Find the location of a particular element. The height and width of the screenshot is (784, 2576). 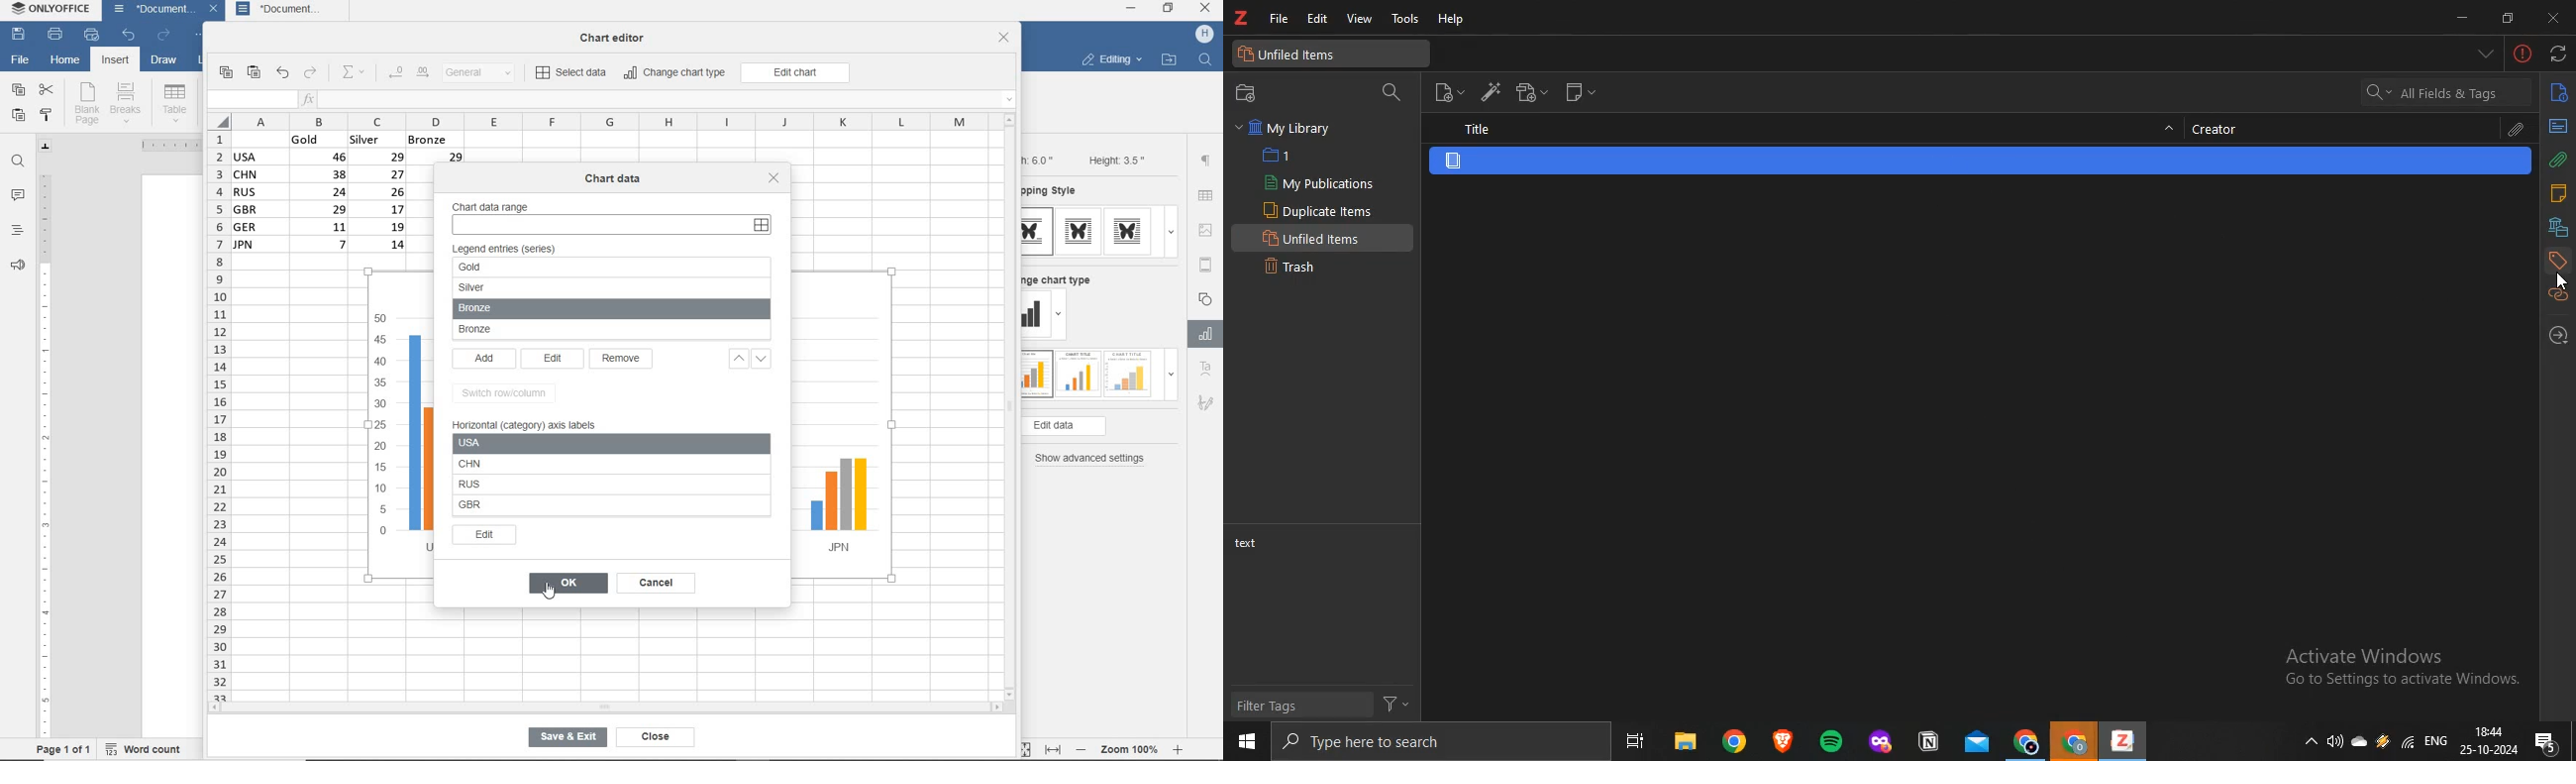

draw is located at coordinates (165, 62).